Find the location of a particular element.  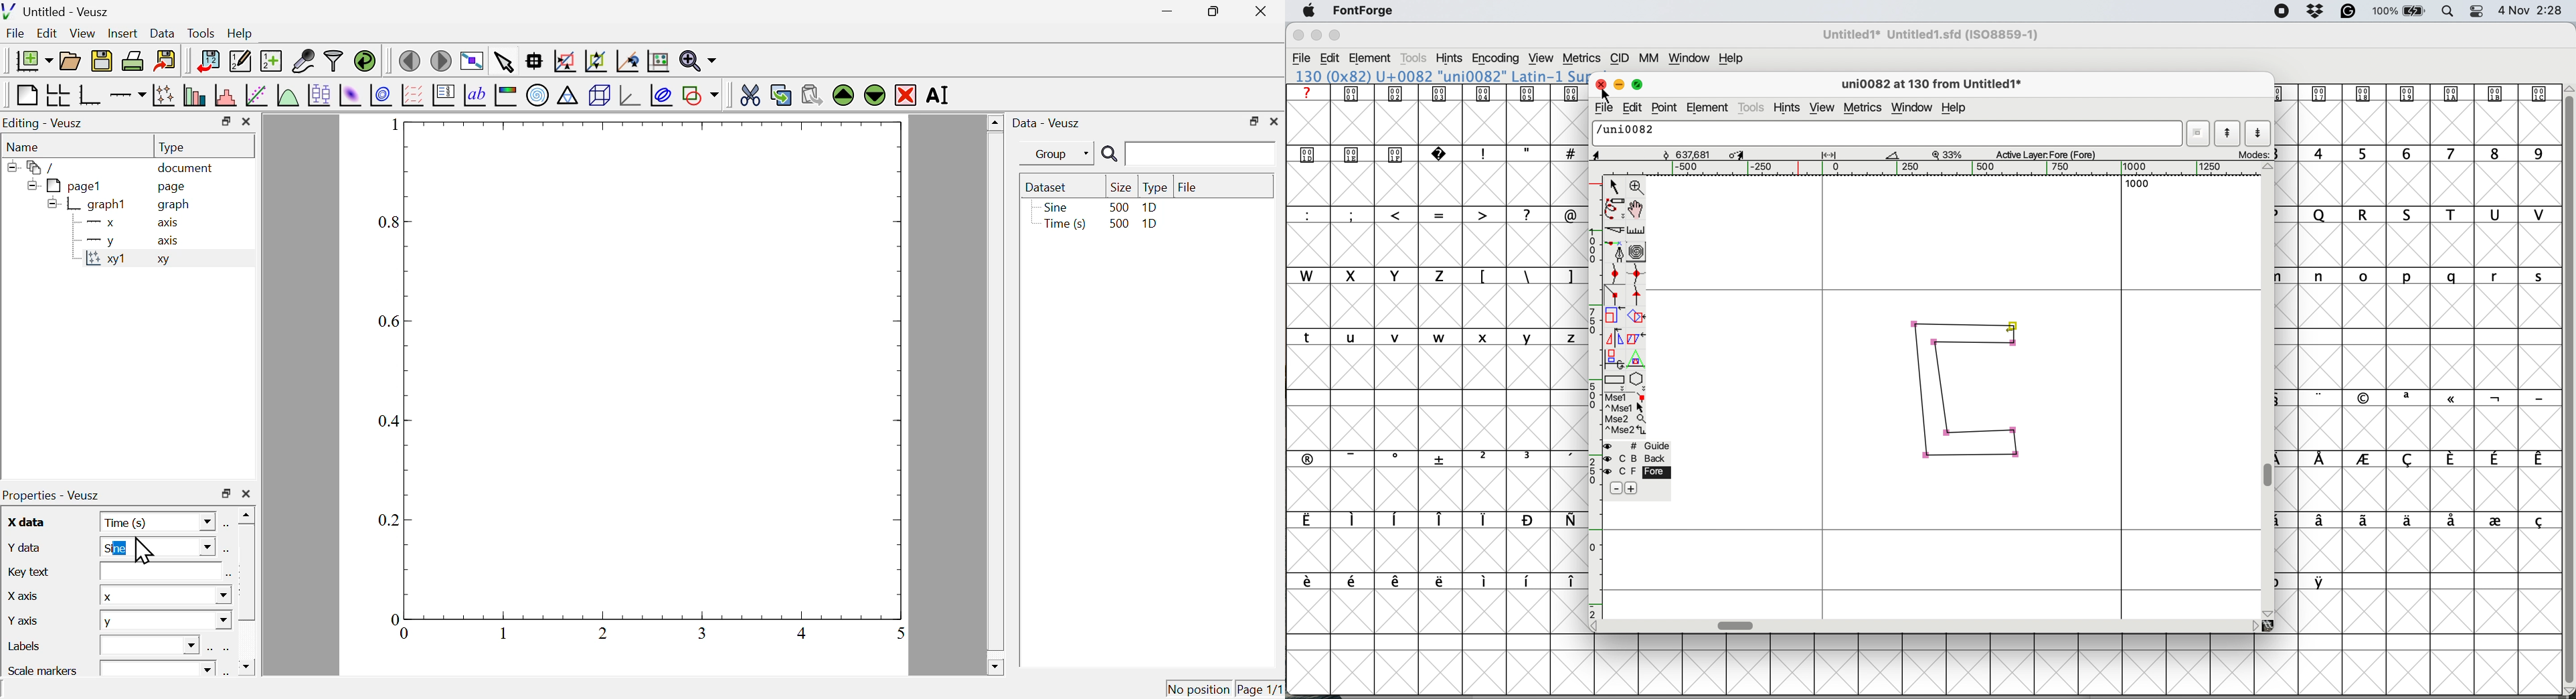

corner points connected is located at coordinates (2018, 447).